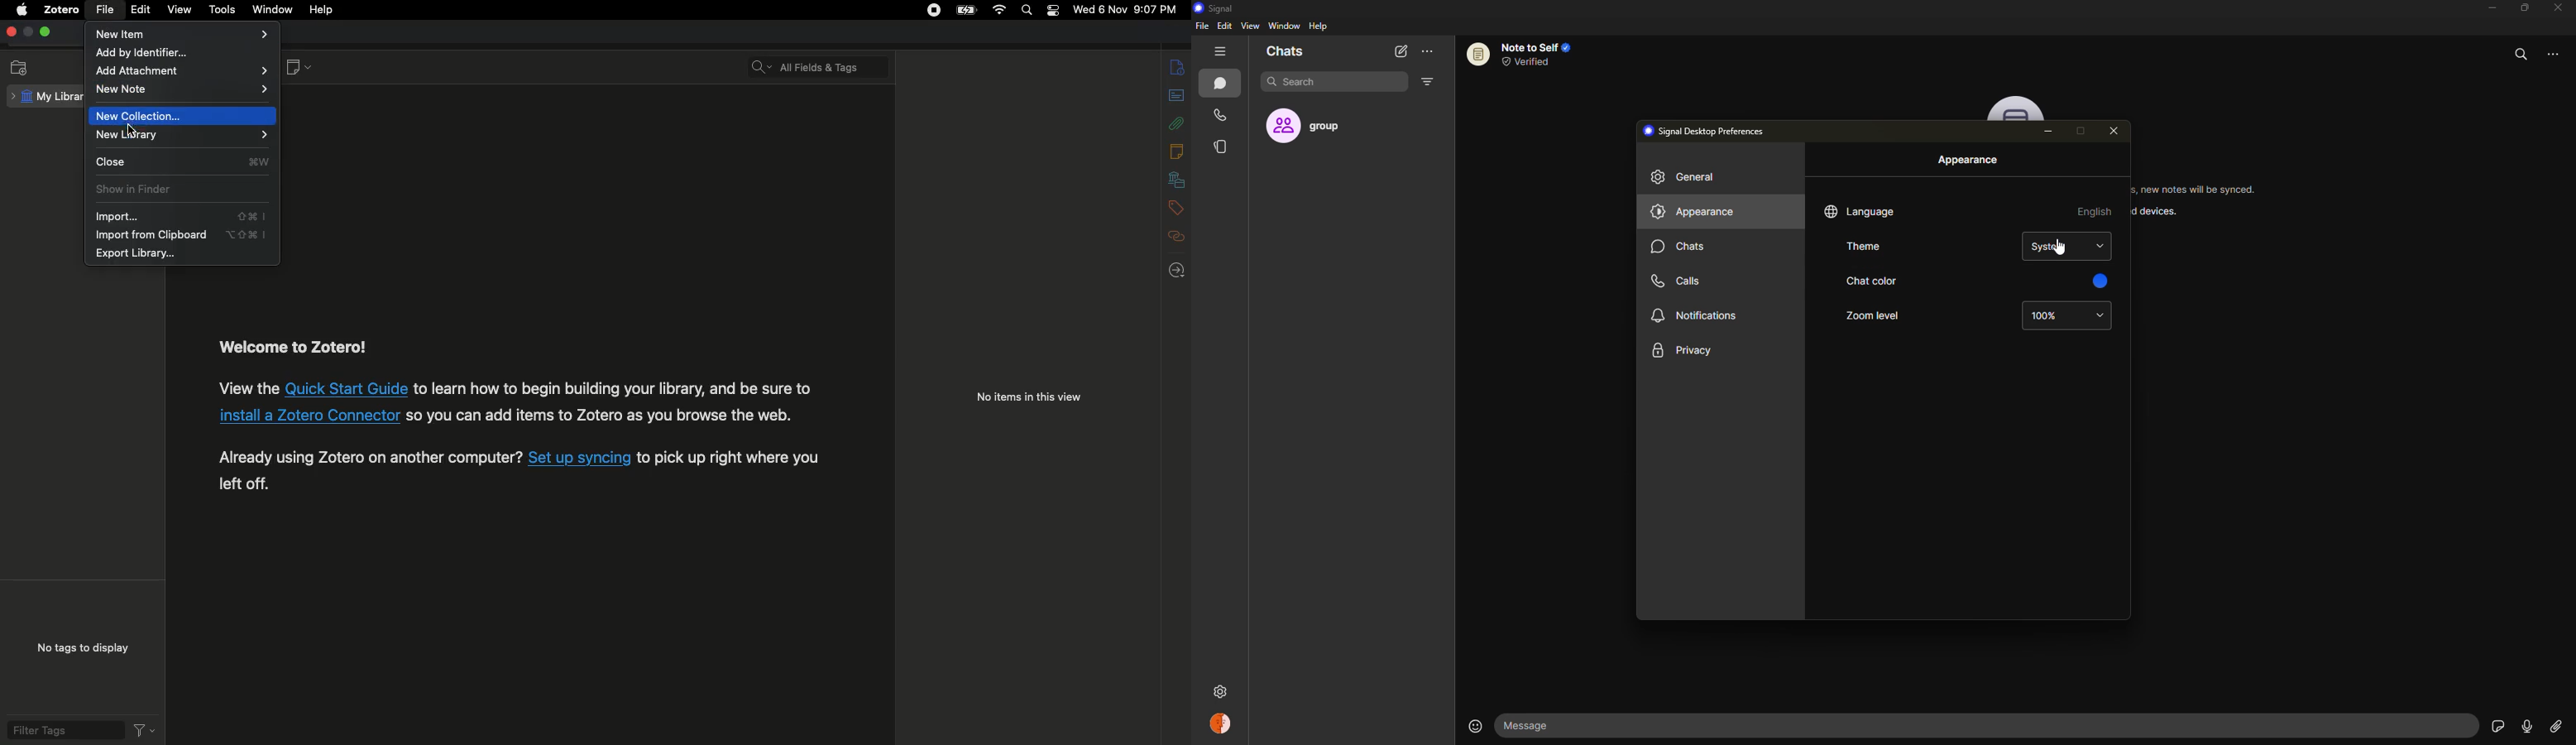 This screenshot has height=756, width=2576. I want to click on Charge, so click(963, 10).